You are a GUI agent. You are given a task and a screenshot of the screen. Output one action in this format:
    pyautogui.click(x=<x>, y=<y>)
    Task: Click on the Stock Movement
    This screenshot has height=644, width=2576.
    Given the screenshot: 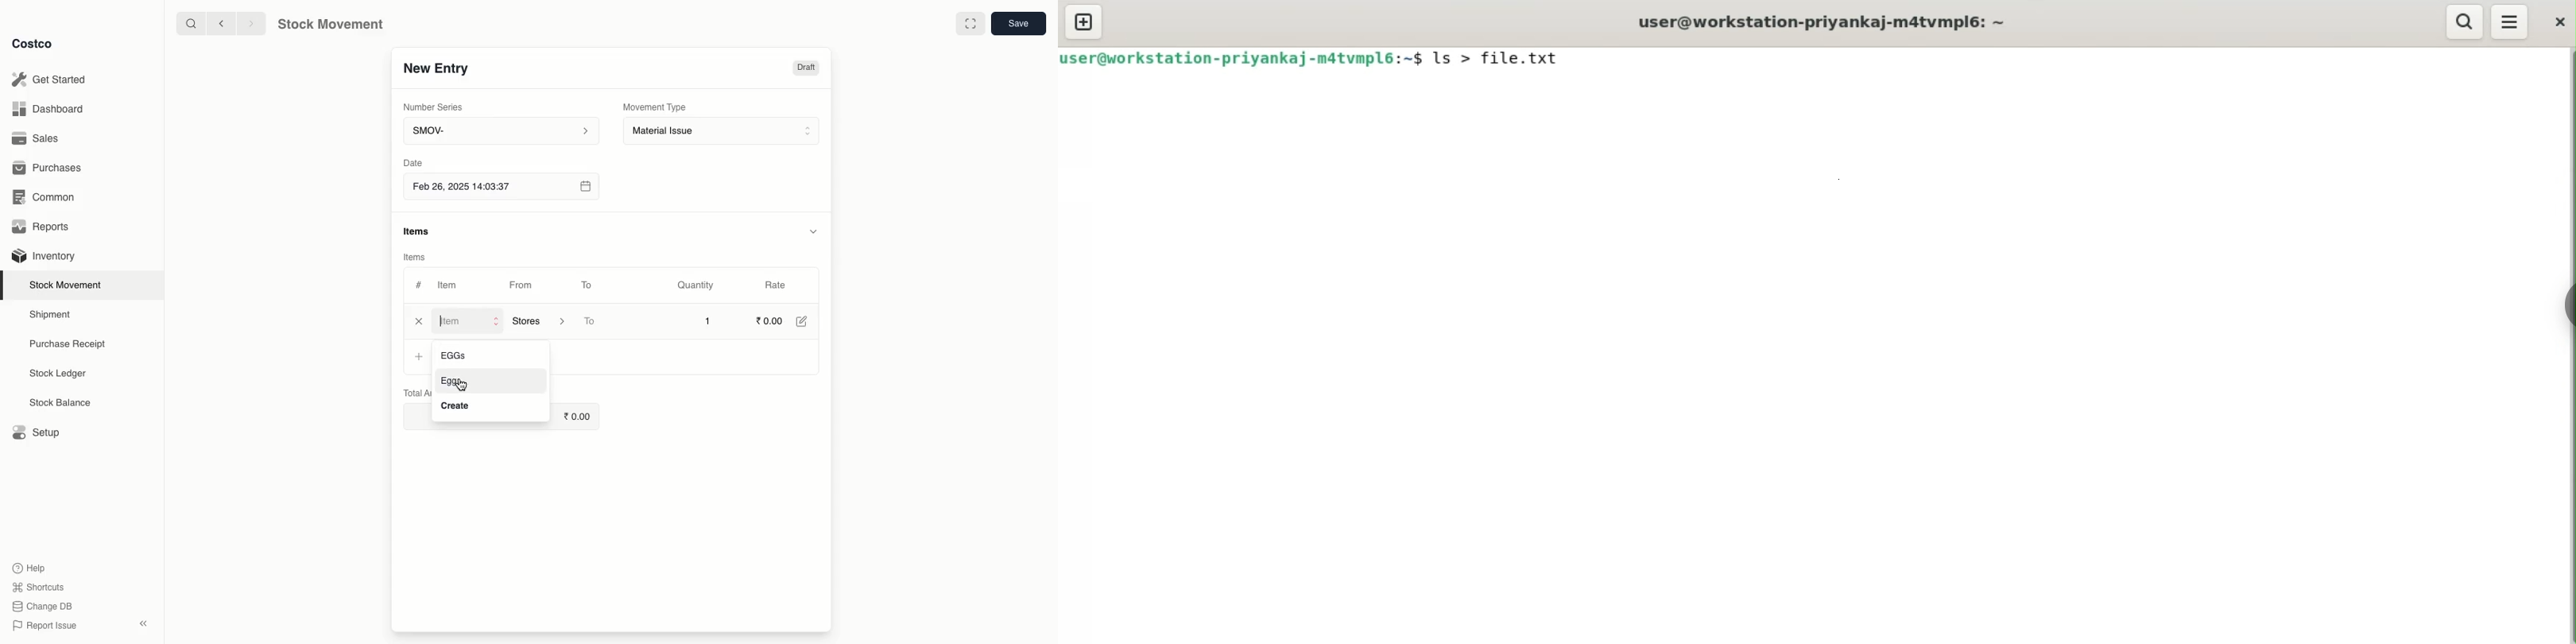 What is the action you would take?
    pyautogui.click(x=328, y=24)
    